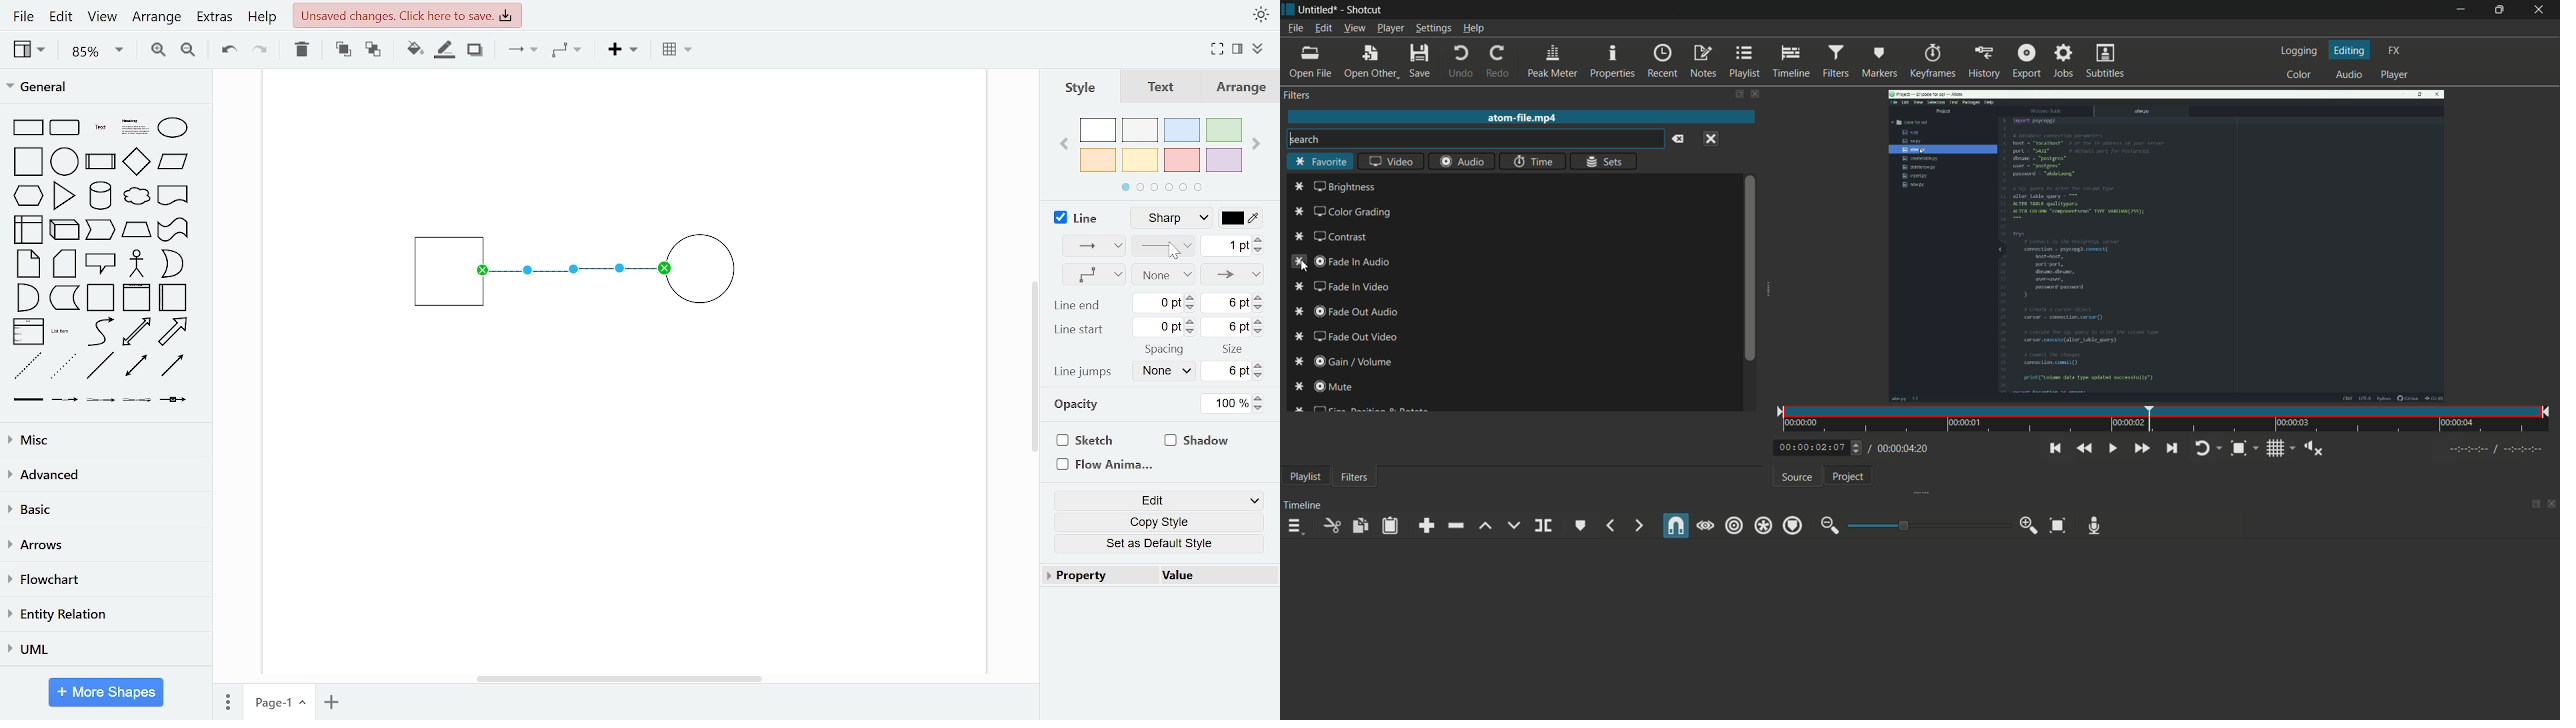 This screenshot has width=2576, height=728. I want to click on step, so click(99, 230).